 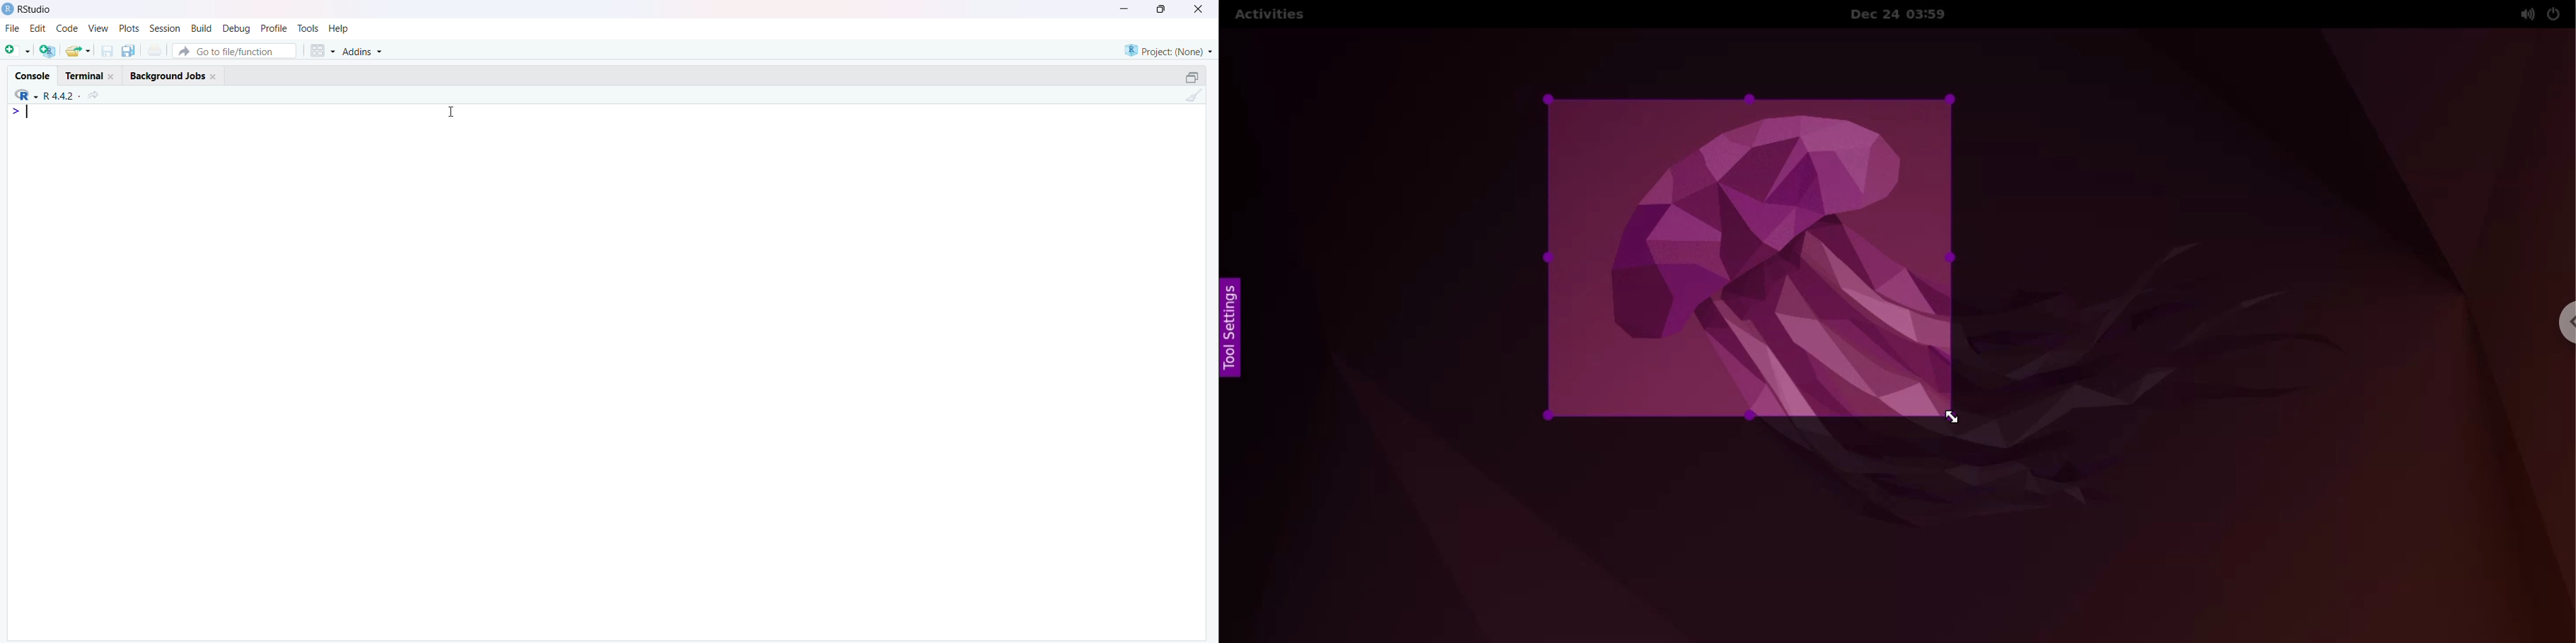 What do you see at coordinates (128, 29) in the screenshot?
I see `Plots` at bounding box center [128, 29].